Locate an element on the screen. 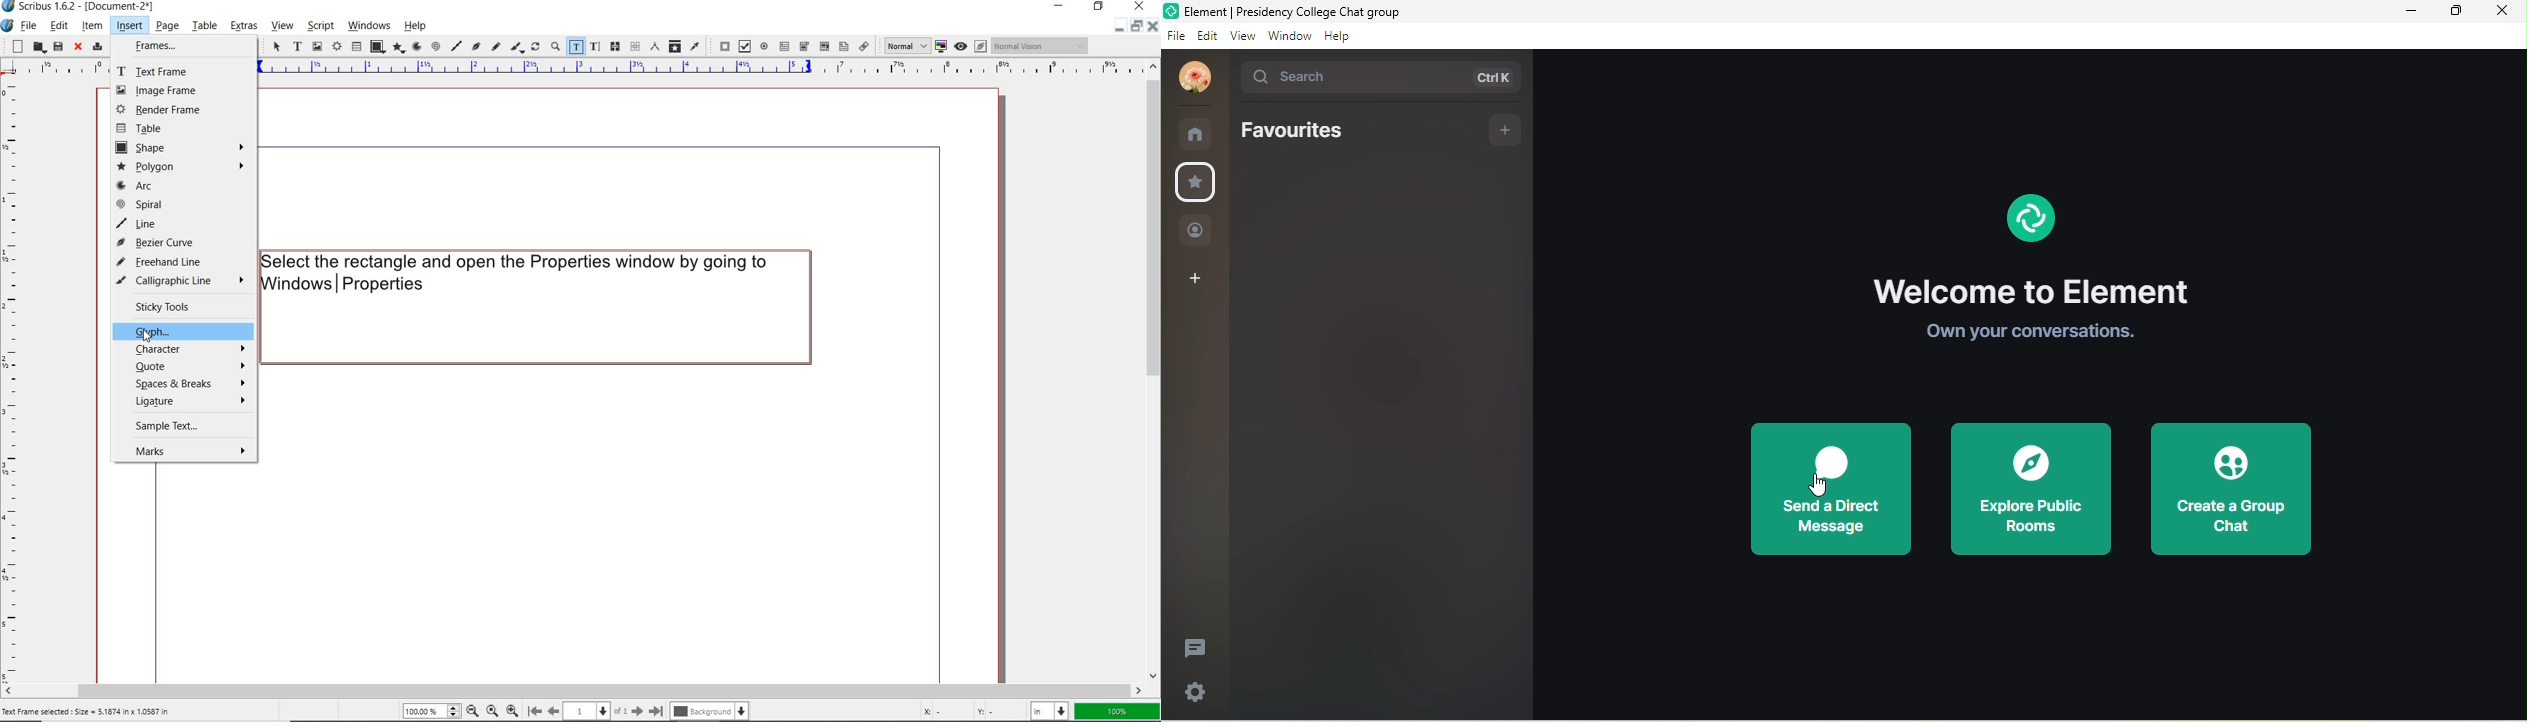  pdf text field is located at coordinates (785, 46).